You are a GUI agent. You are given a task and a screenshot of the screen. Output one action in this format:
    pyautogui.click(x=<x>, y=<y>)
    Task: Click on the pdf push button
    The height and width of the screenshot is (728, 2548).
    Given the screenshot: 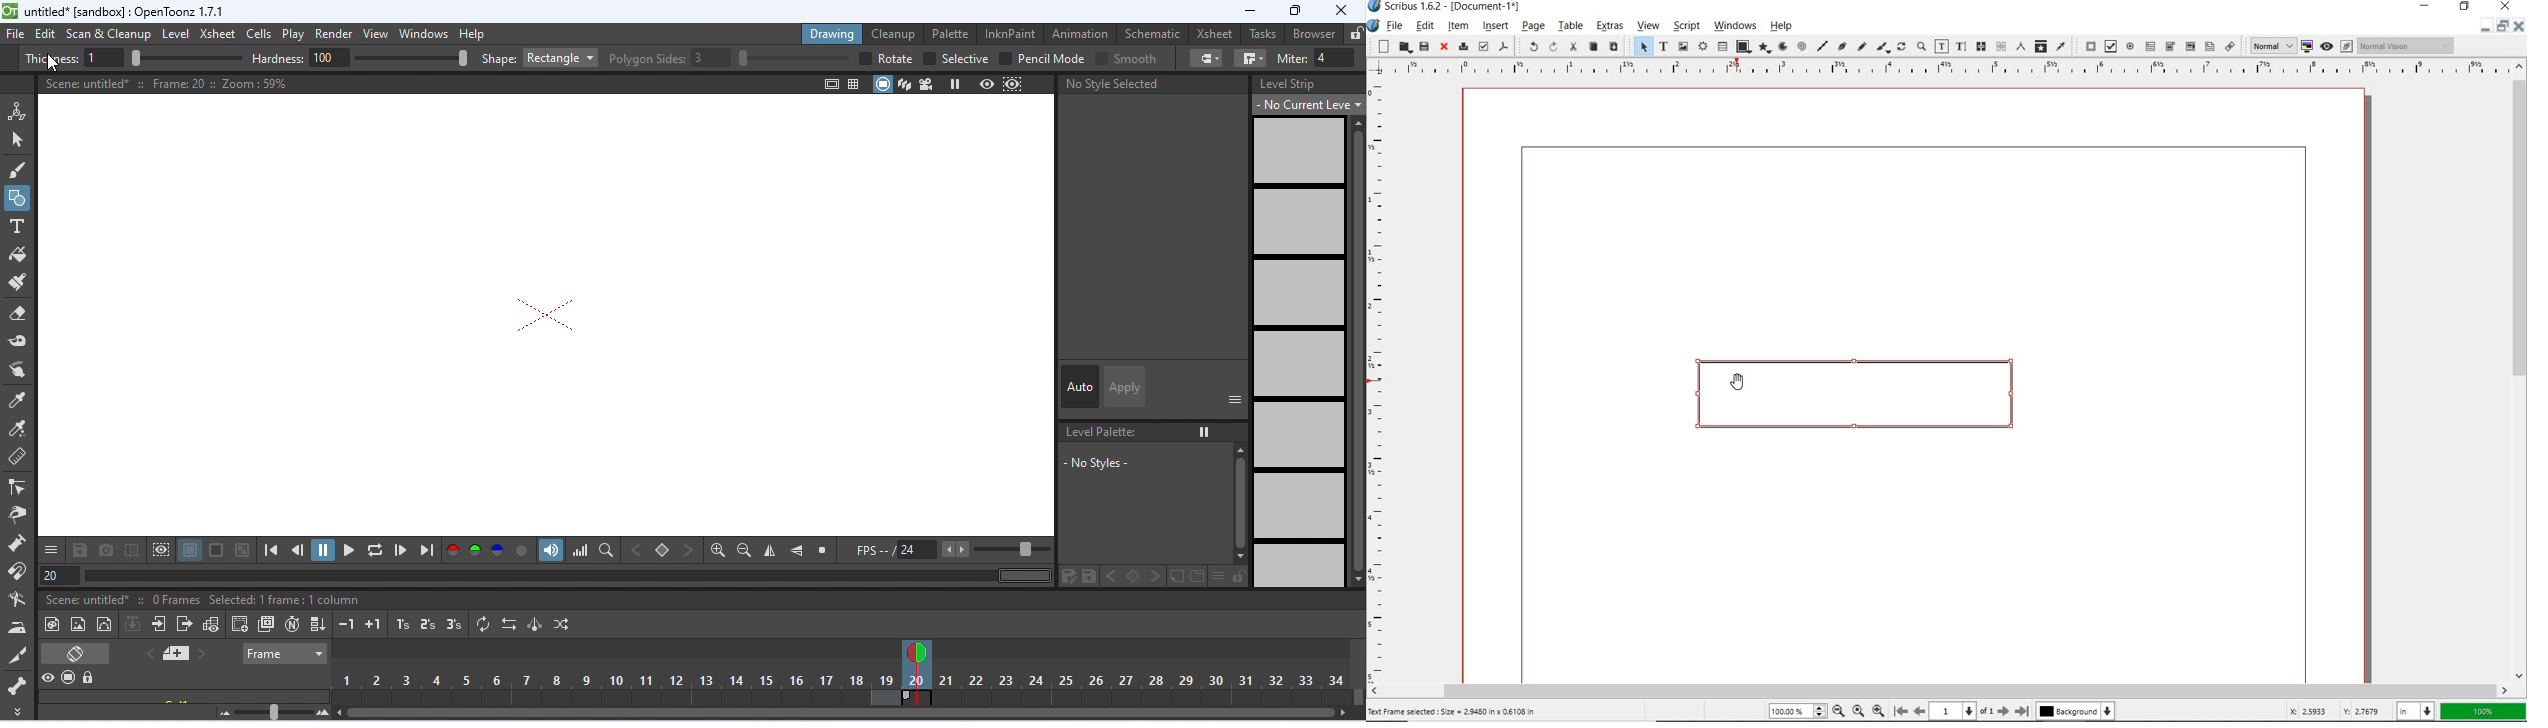 What is the action you would take?
    pyautogui.click(x=2088, y=46)
    